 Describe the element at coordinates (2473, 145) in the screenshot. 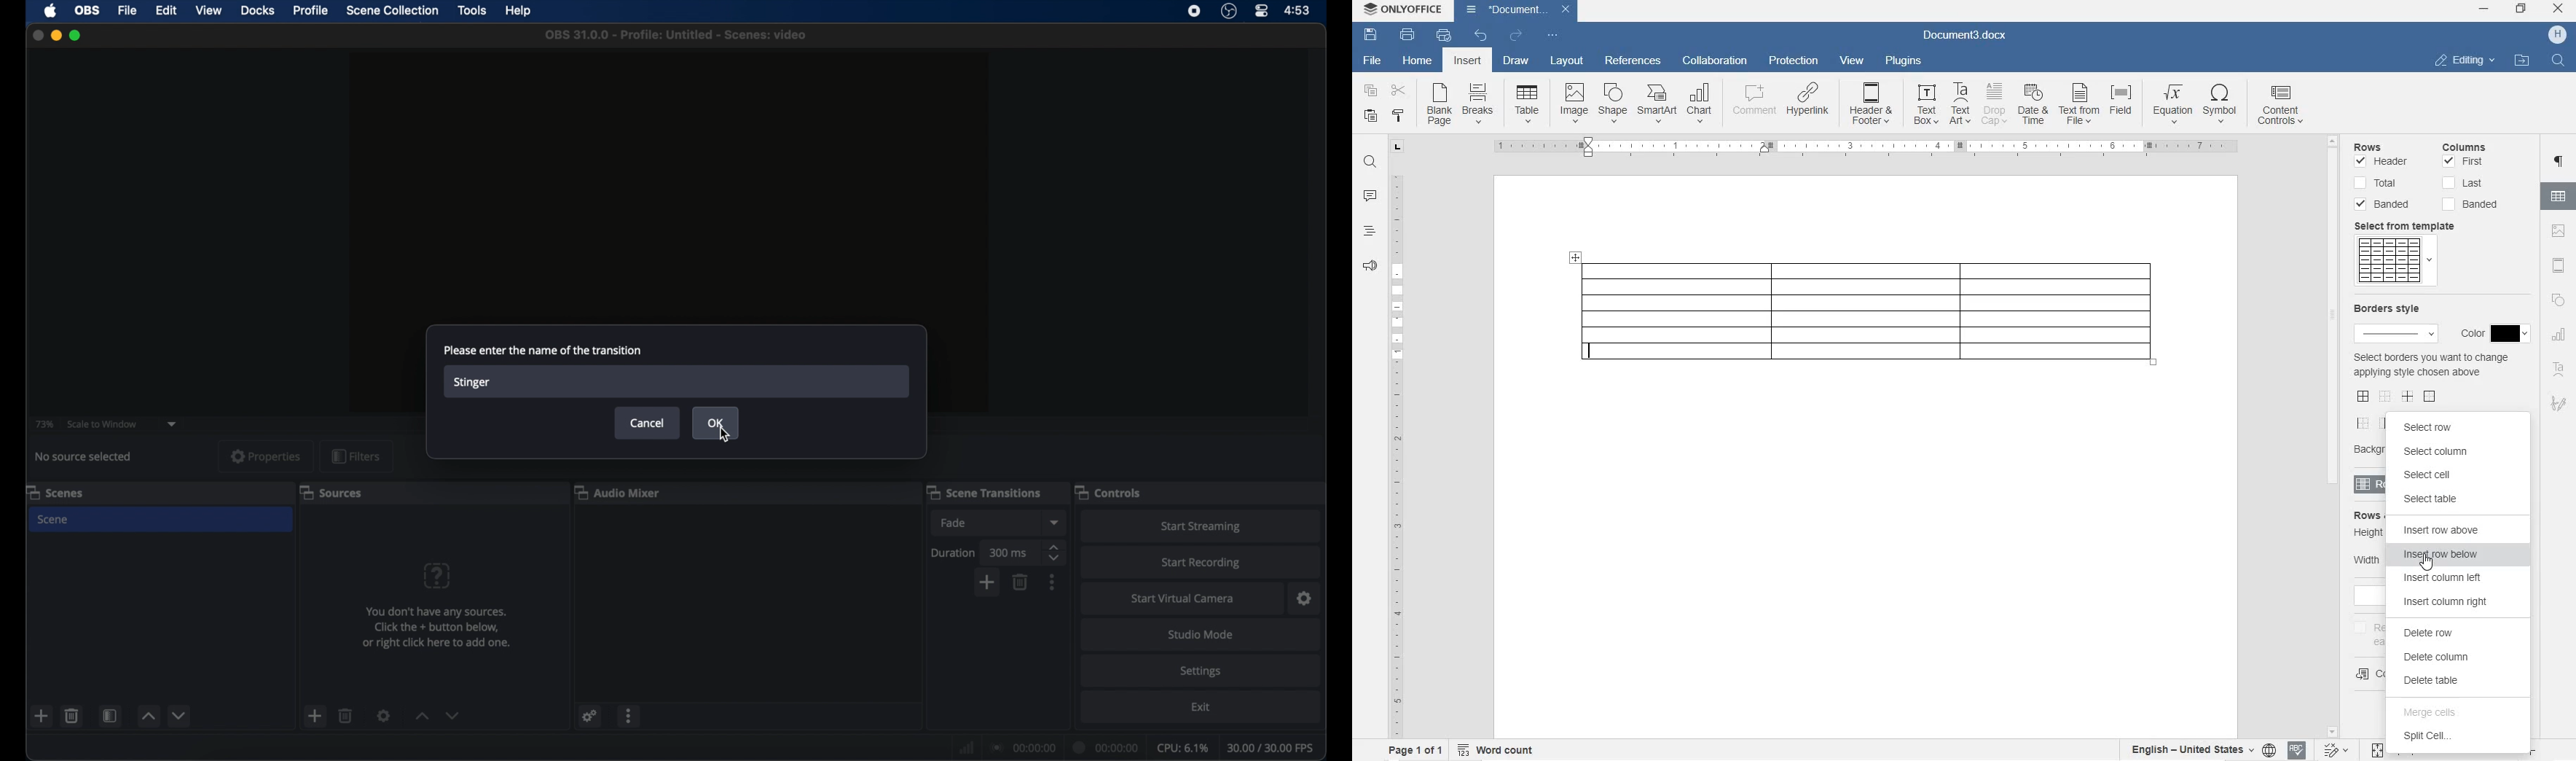

I see `columns` at that location.